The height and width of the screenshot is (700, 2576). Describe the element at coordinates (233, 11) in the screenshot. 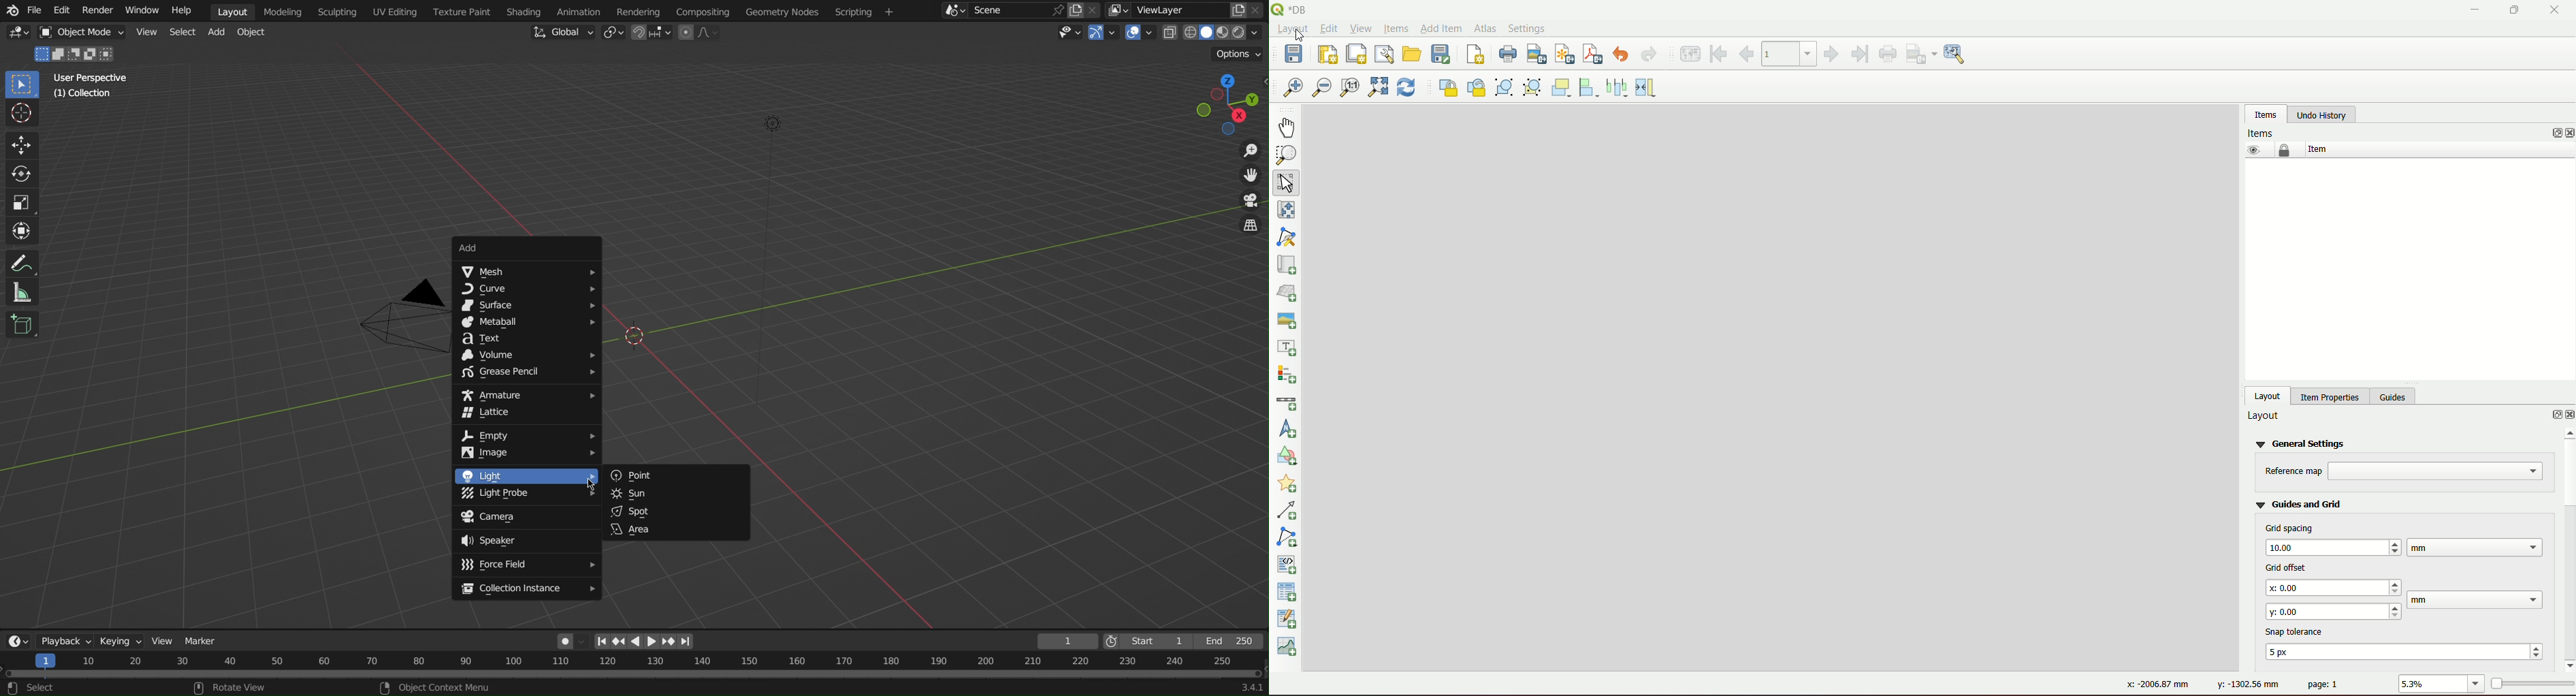

I see `Layout` at that location.